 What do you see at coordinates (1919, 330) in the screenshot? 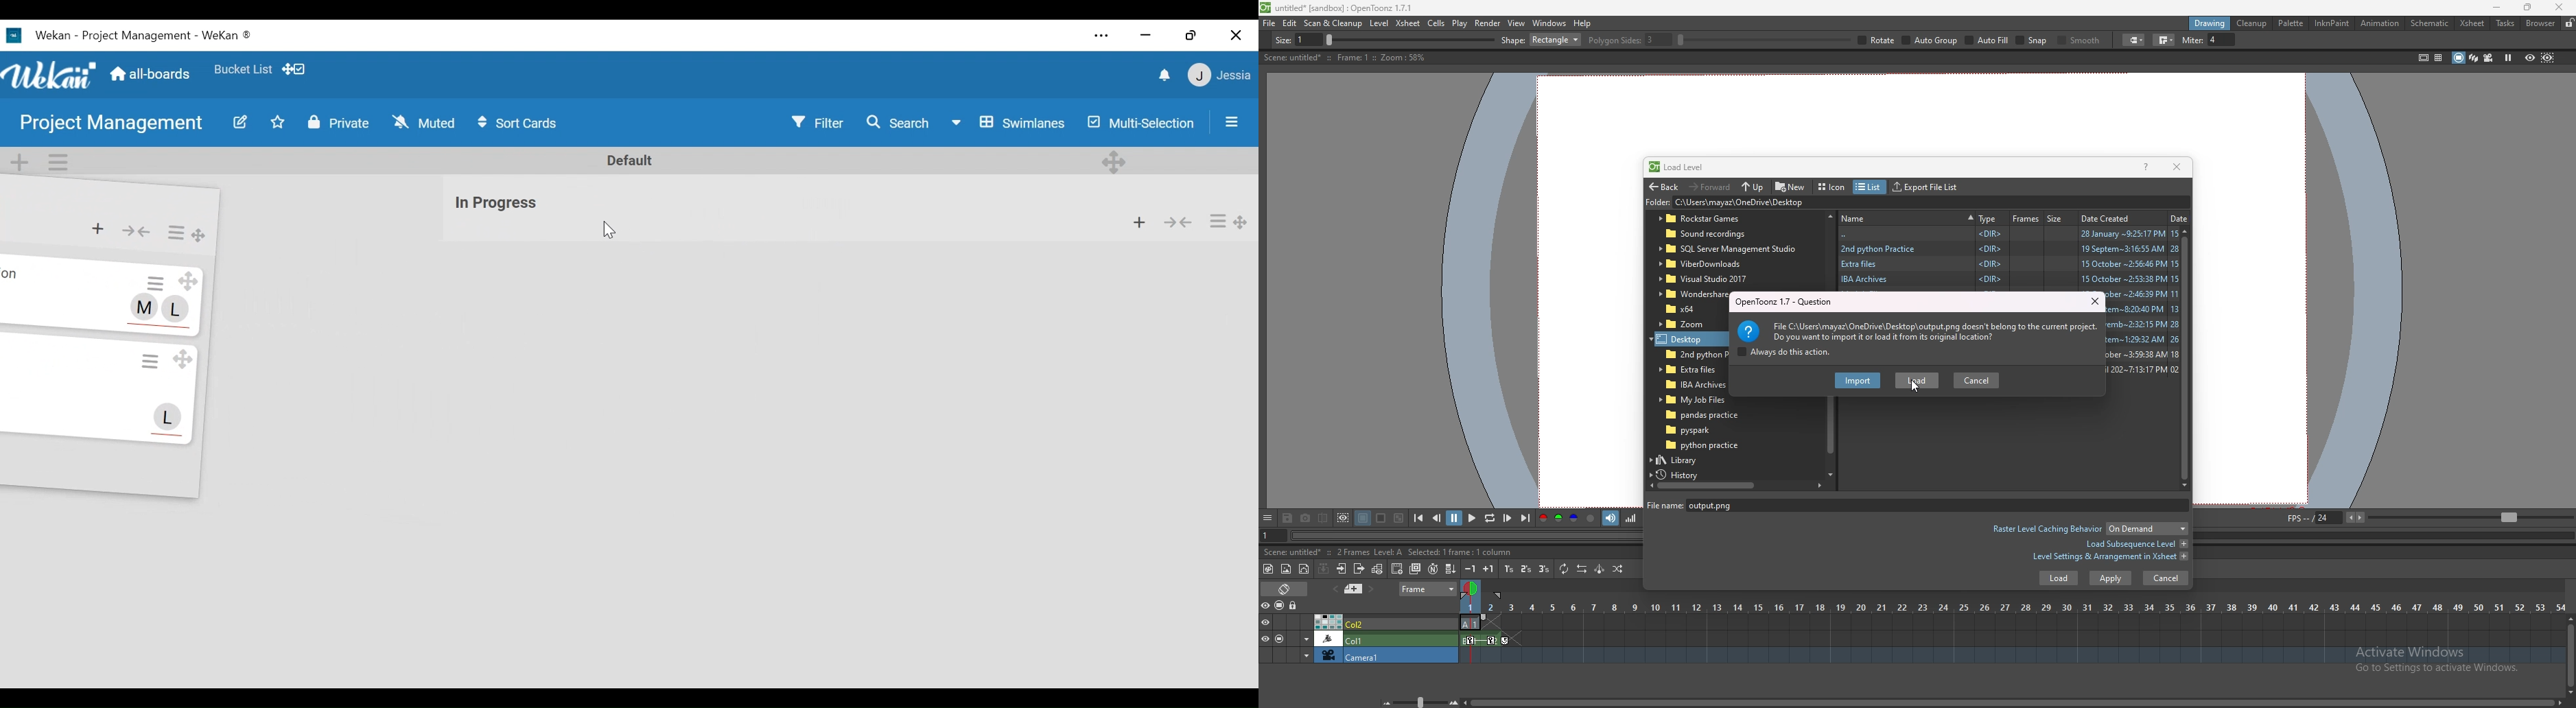
I see `warning message` at bounding box center [1919, 330].